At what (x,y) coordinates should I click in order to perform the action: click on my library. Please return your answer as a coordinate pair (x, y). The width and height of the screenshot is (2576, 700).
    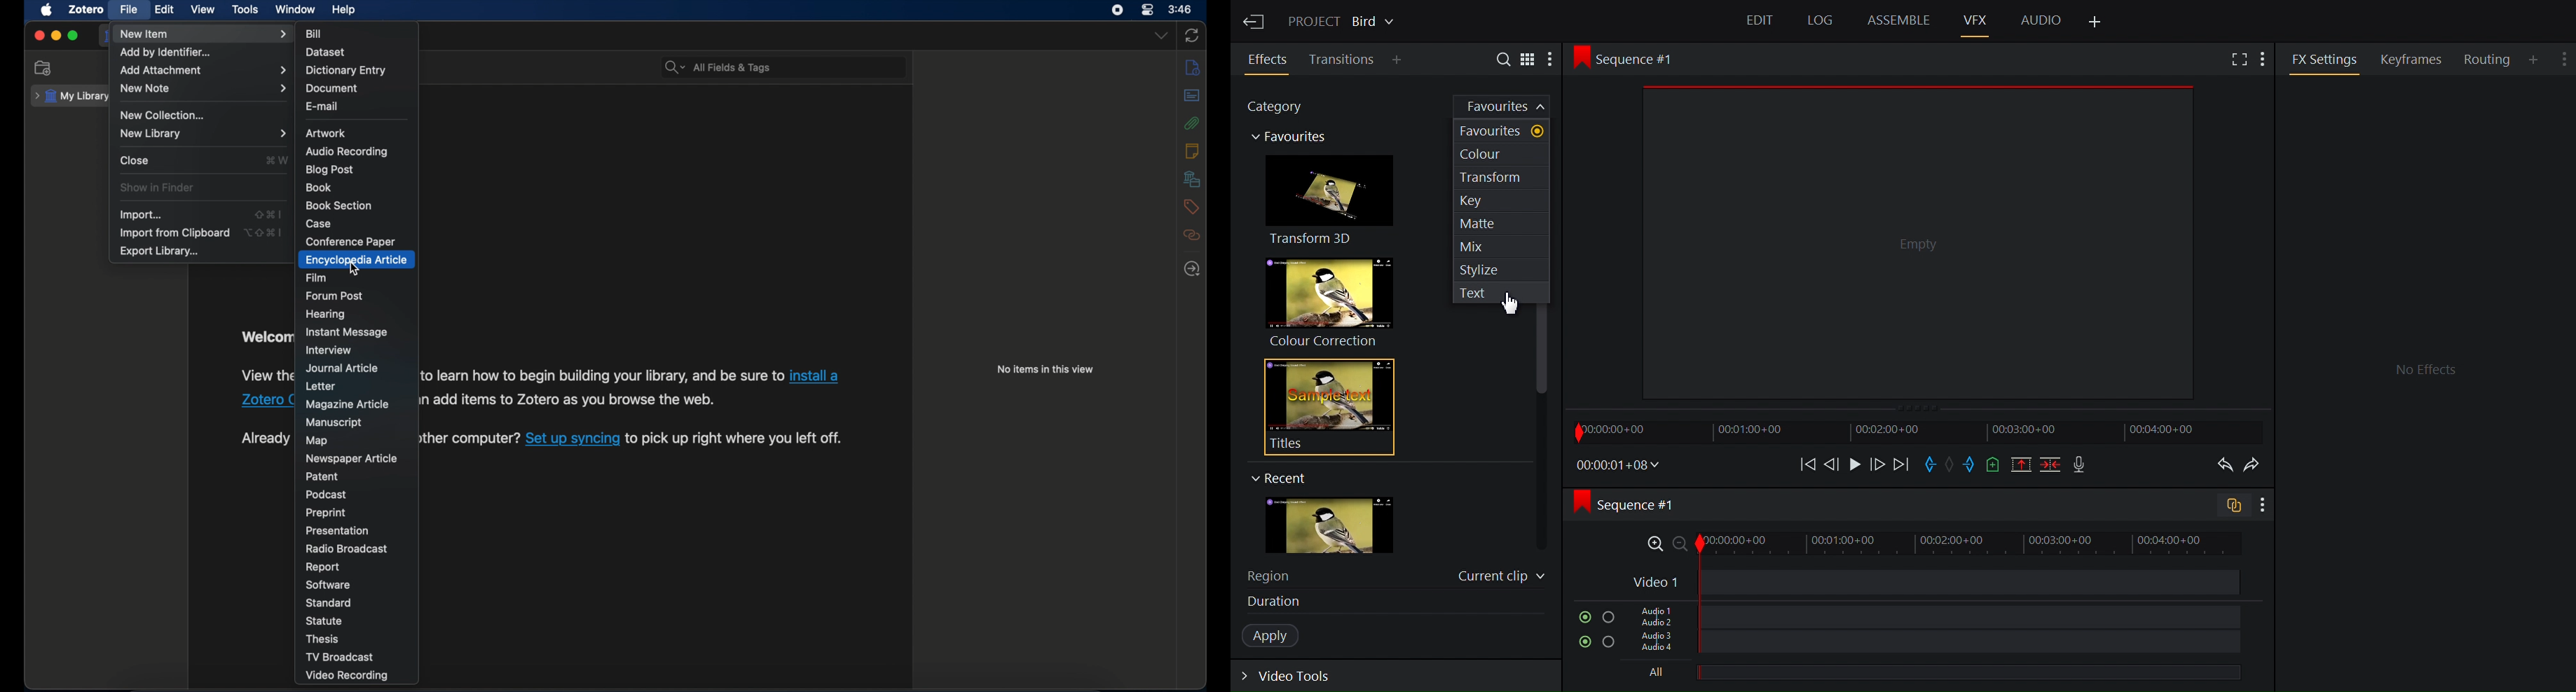
    Looking at the image, I should click on (74, 96).